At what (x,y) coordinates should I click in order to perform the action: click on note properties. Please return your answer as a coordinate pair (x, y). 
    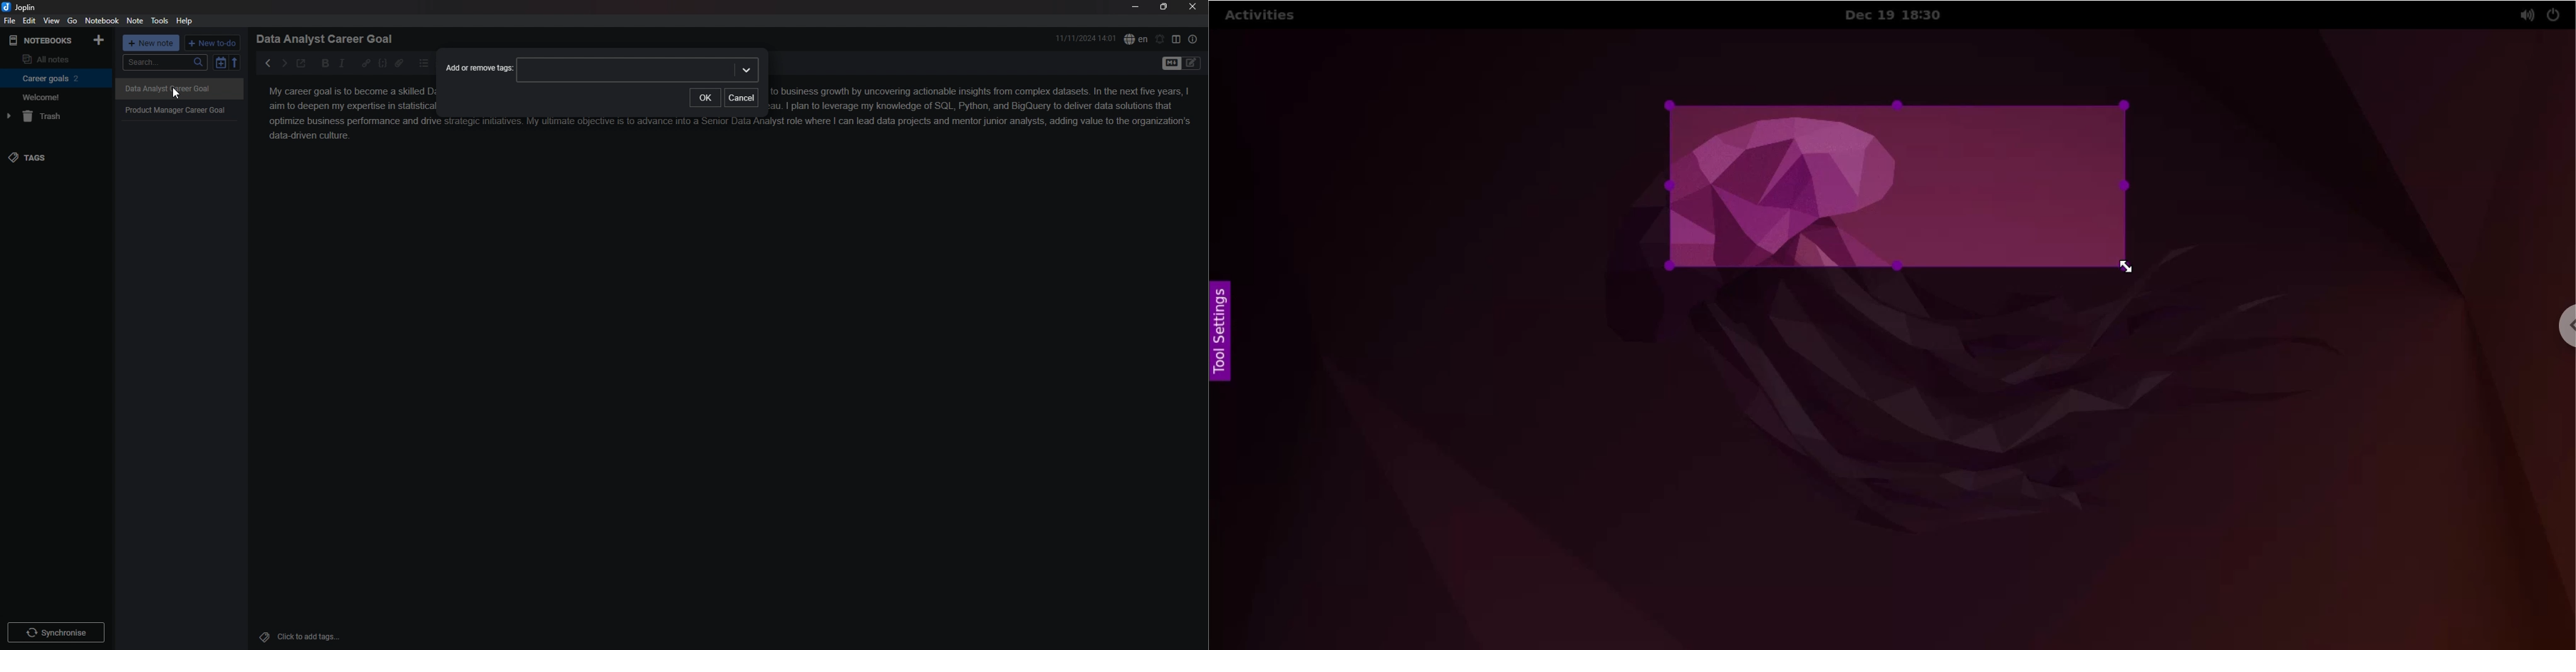
    Looking at the image, I should click on (1194, 39).